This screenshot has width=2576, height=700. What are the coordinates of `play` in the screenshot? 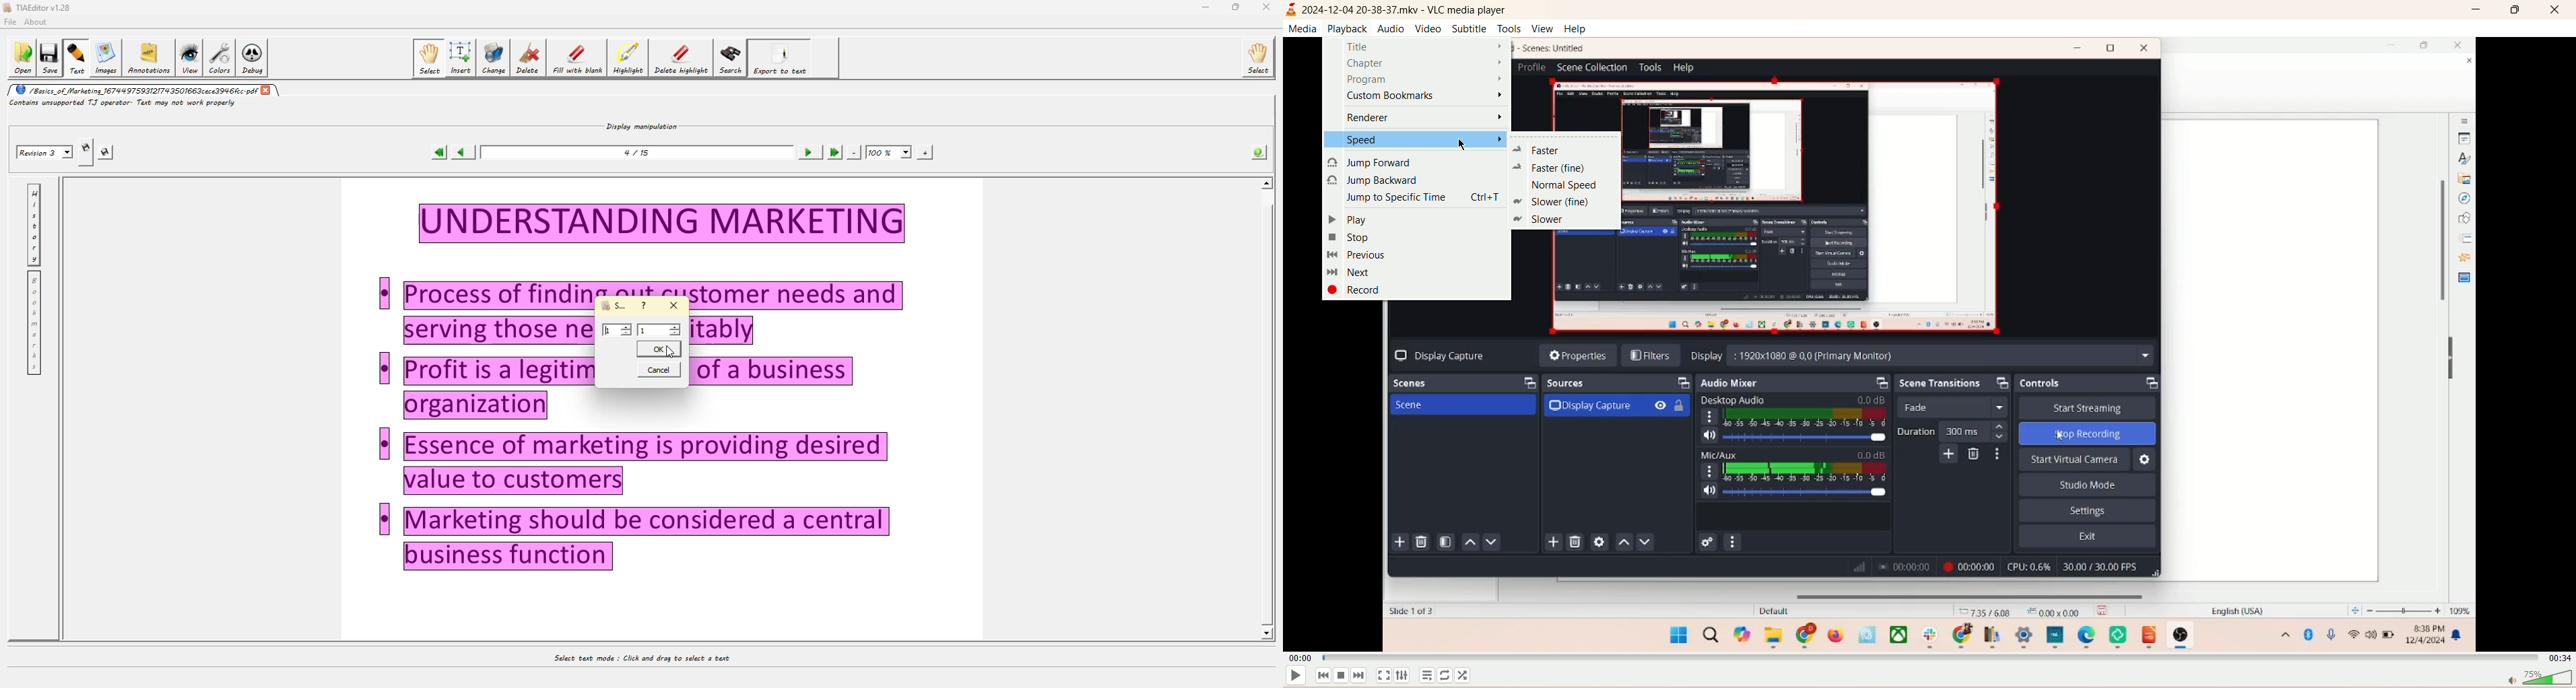 It's located at (1355, 218).